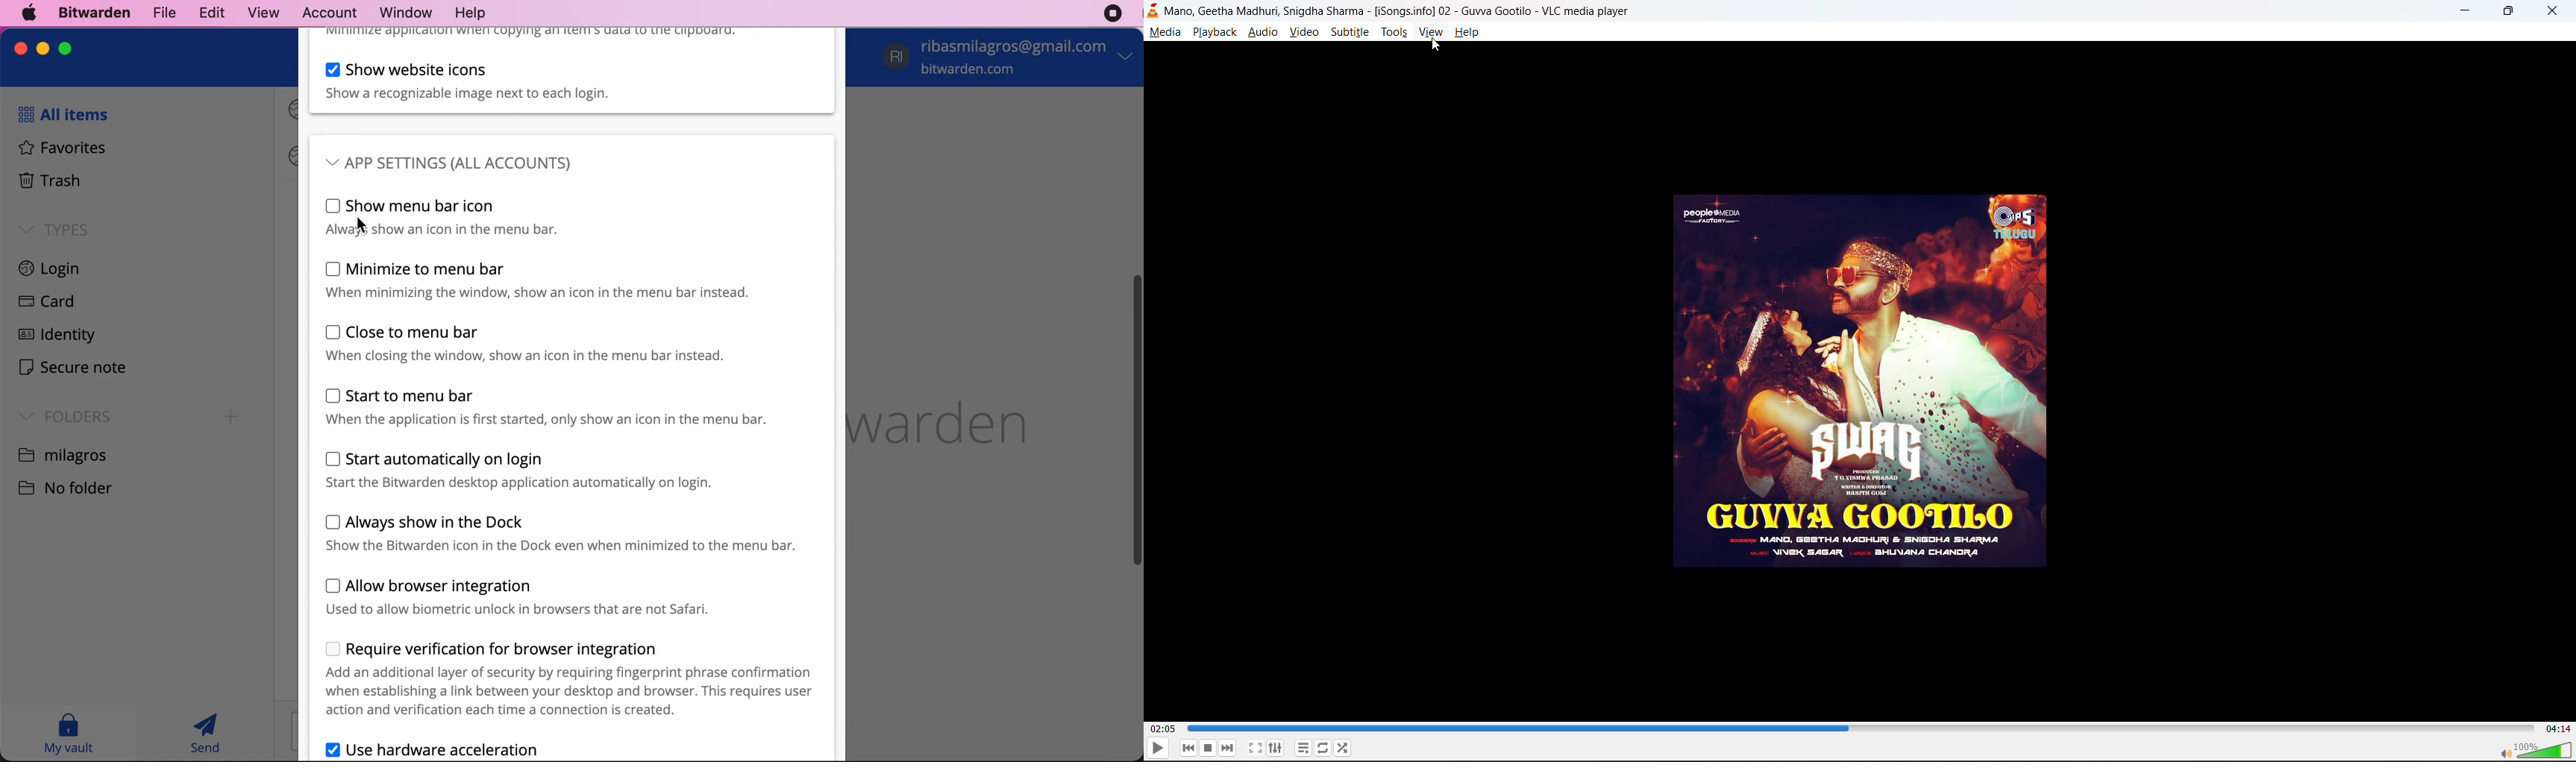  Describe the element at coordinates (1011, 59) in the screenshot. I see `account` at that location.